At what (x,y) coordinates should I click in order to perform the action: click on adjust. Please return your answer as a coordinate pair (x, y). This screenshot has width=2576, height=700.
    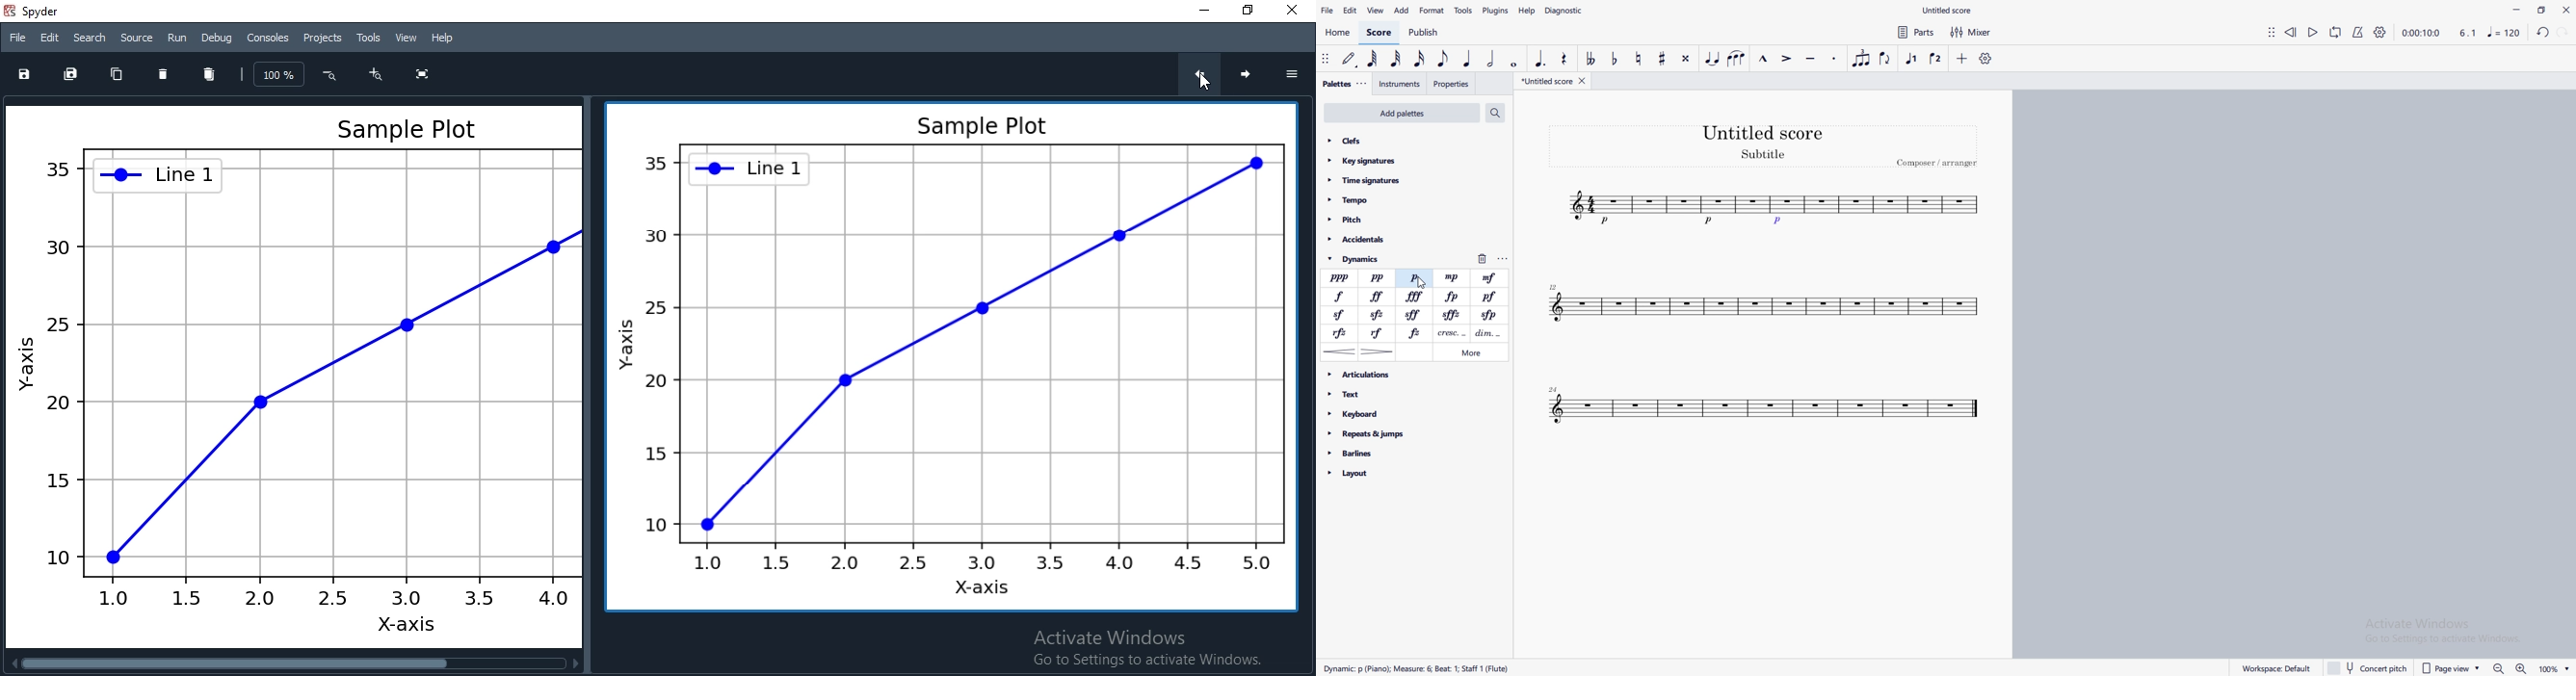
    Looking at the image, I should click on (1327, 59).